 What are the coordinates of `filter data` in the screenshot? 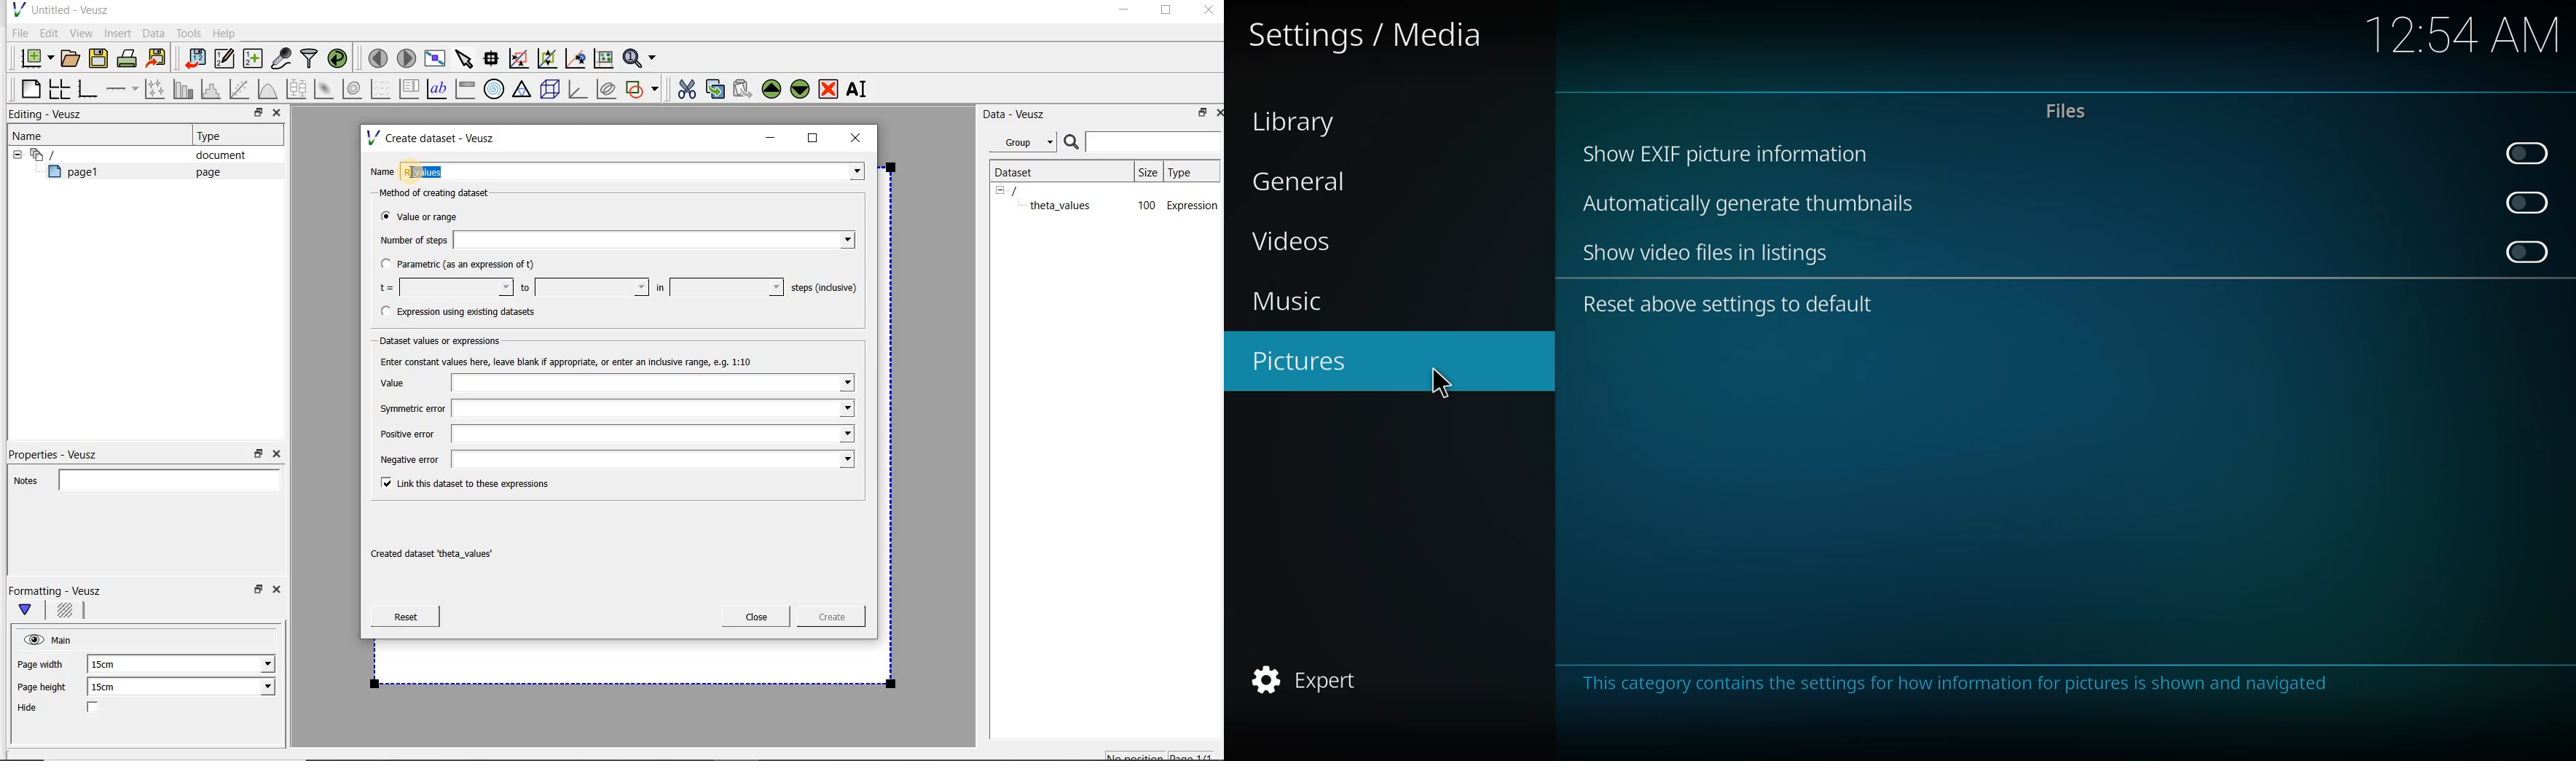 It's located at (310, 60).